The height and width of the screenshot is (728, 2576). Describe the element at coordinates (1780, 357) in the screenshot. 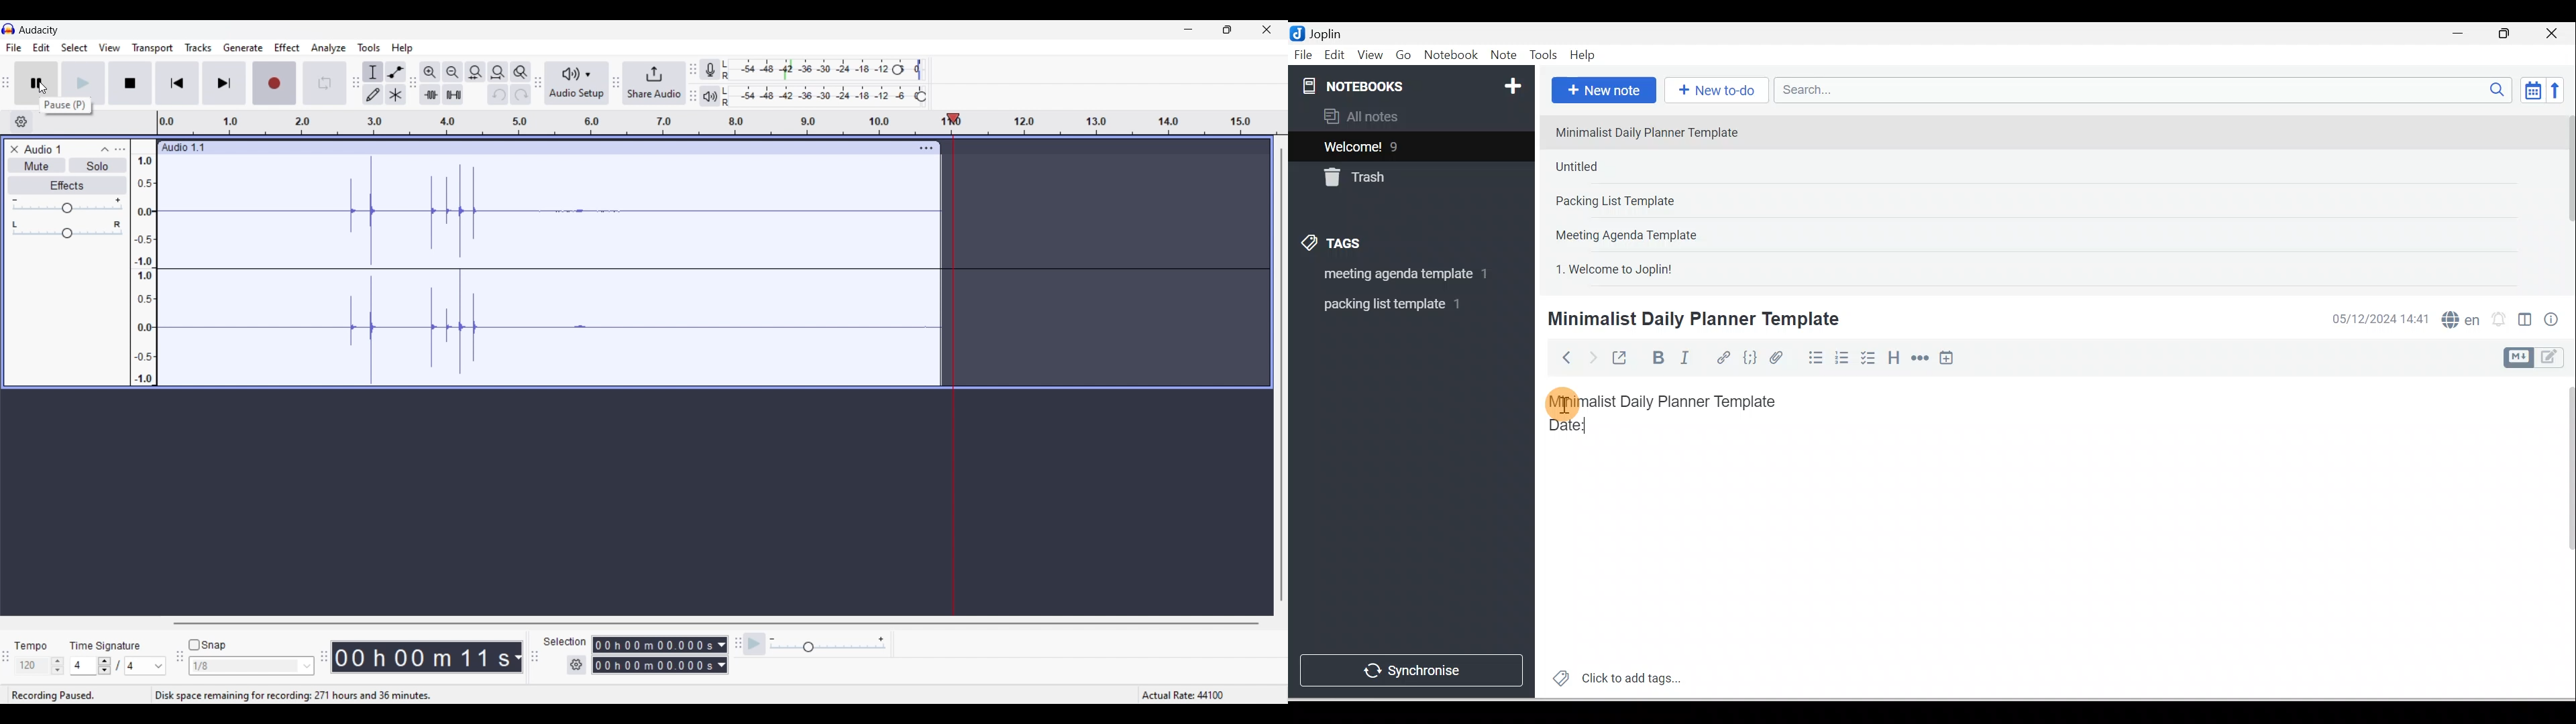

I see `Attach file` at that location.